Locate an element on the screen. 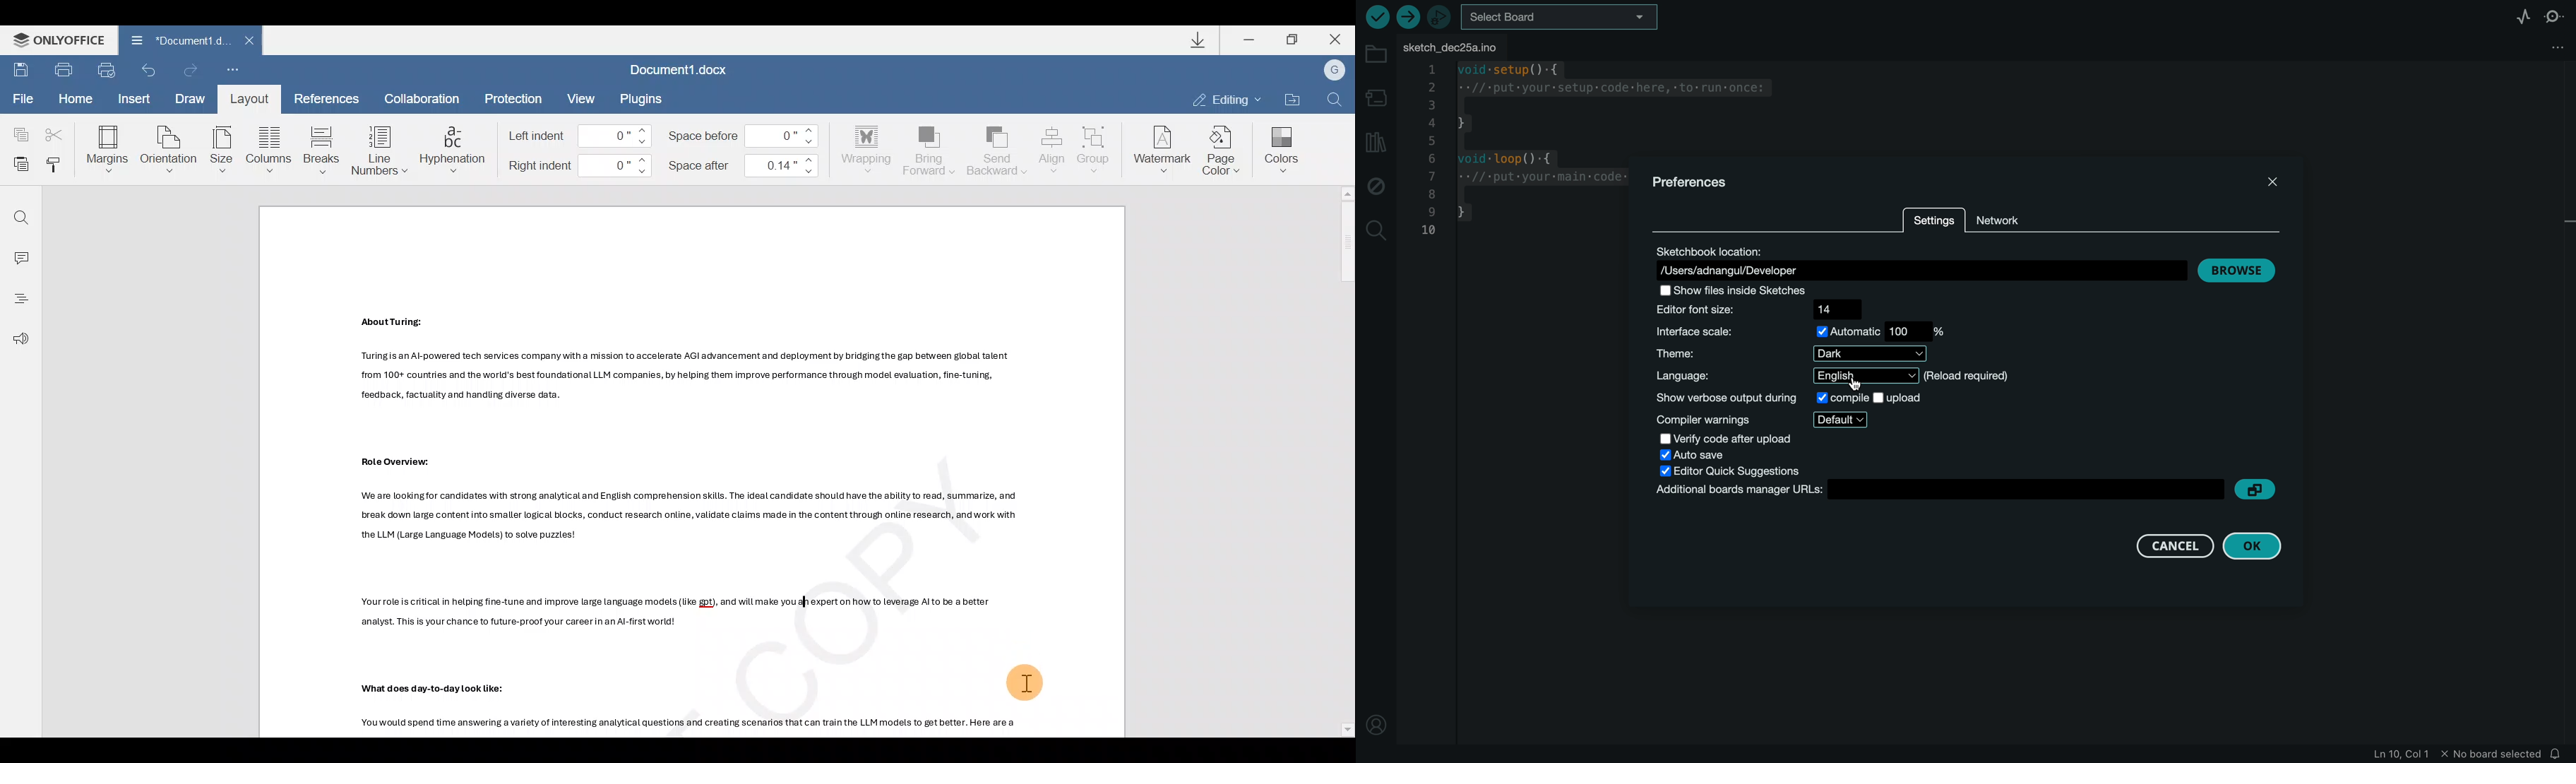 The height and width of the screenshot is (784, 2576). Find is located at coordinates (1335, 97).